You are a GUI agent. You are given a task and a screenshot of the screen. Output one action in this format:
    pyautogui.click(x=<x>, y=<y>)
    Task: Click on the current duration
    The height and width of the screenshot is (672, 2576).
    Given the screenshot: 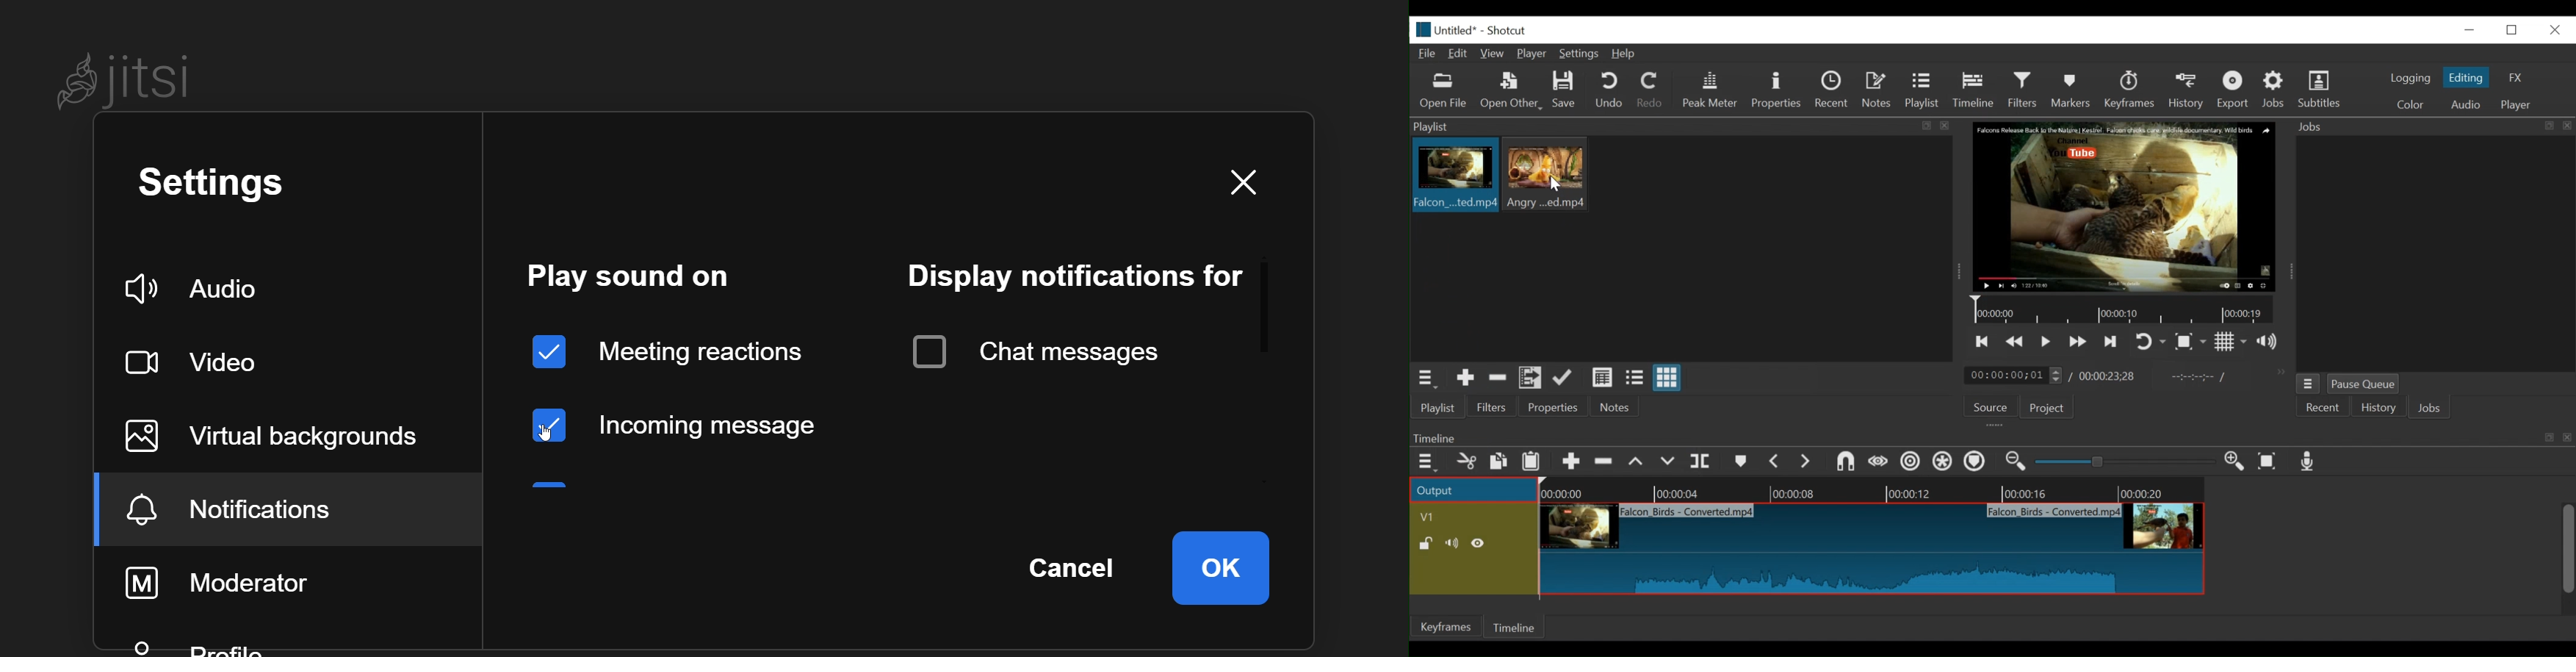 What is the action you would take?
    pyautogui.click(x=2015, y=376)
    